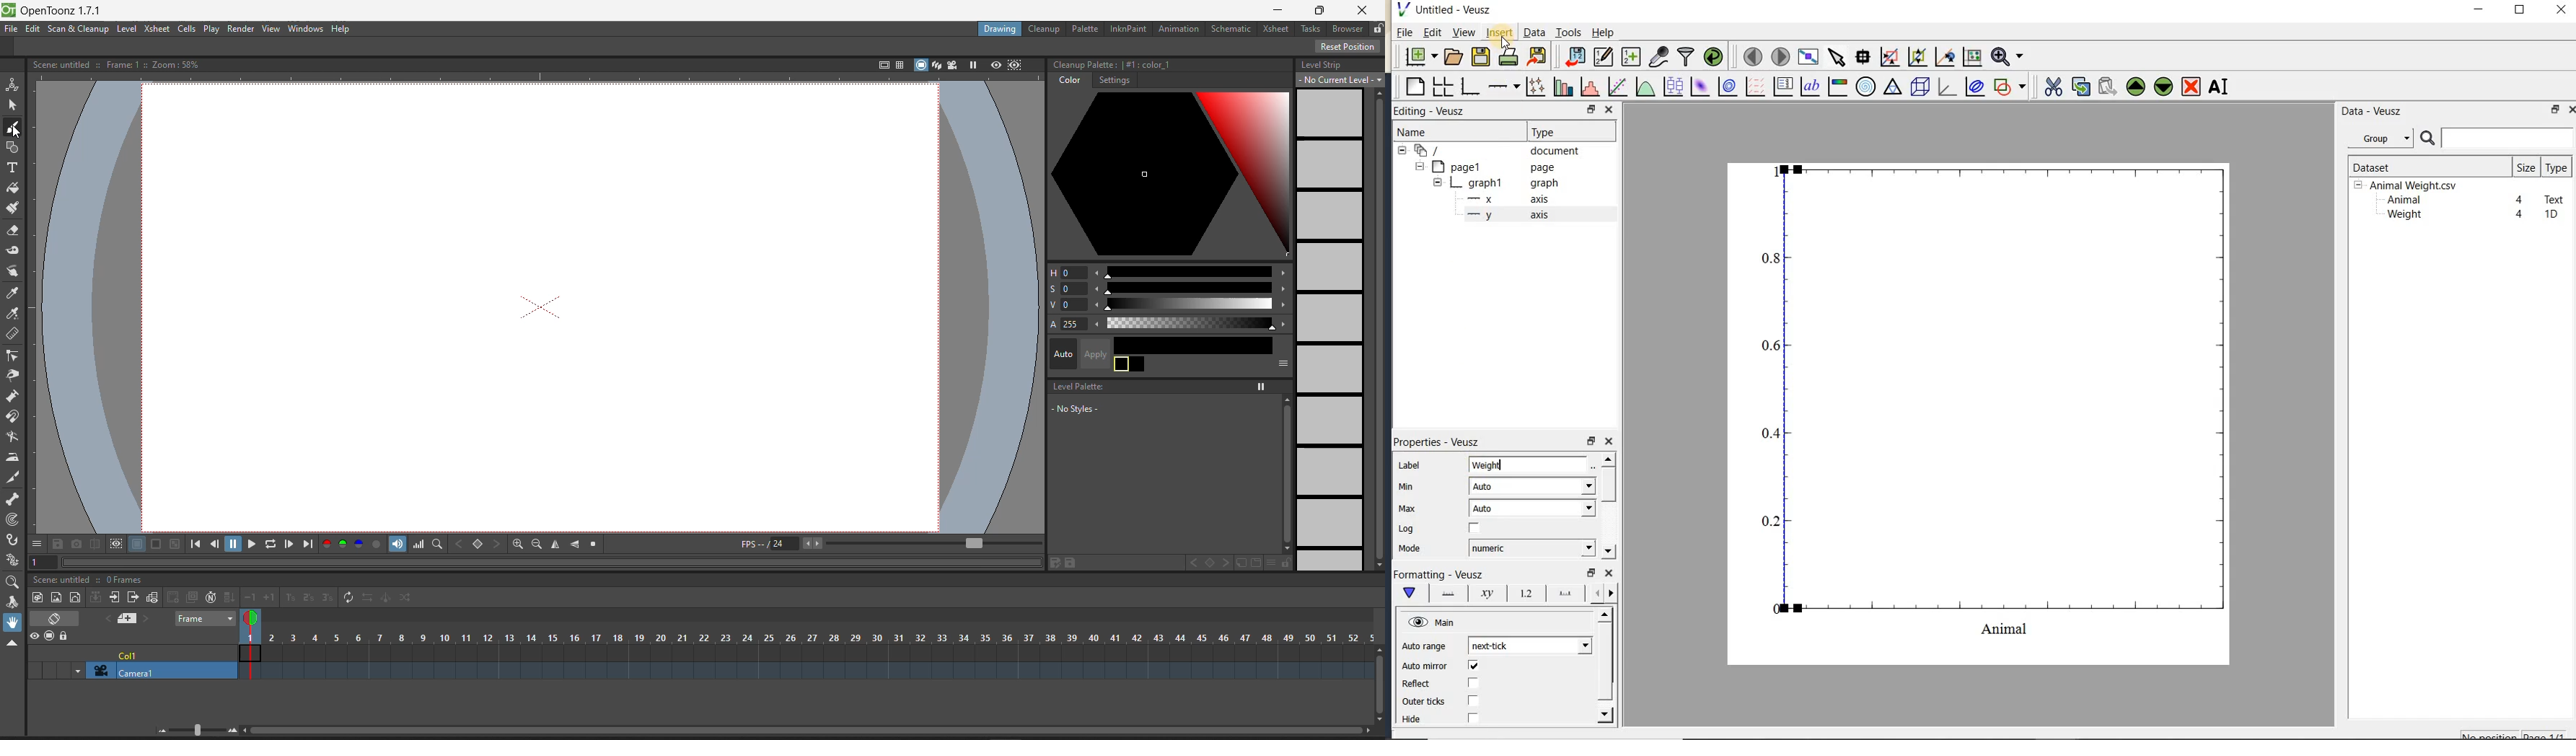 The image size is (2576, 756). I want to click on minor ticks, so click(1602, 593).